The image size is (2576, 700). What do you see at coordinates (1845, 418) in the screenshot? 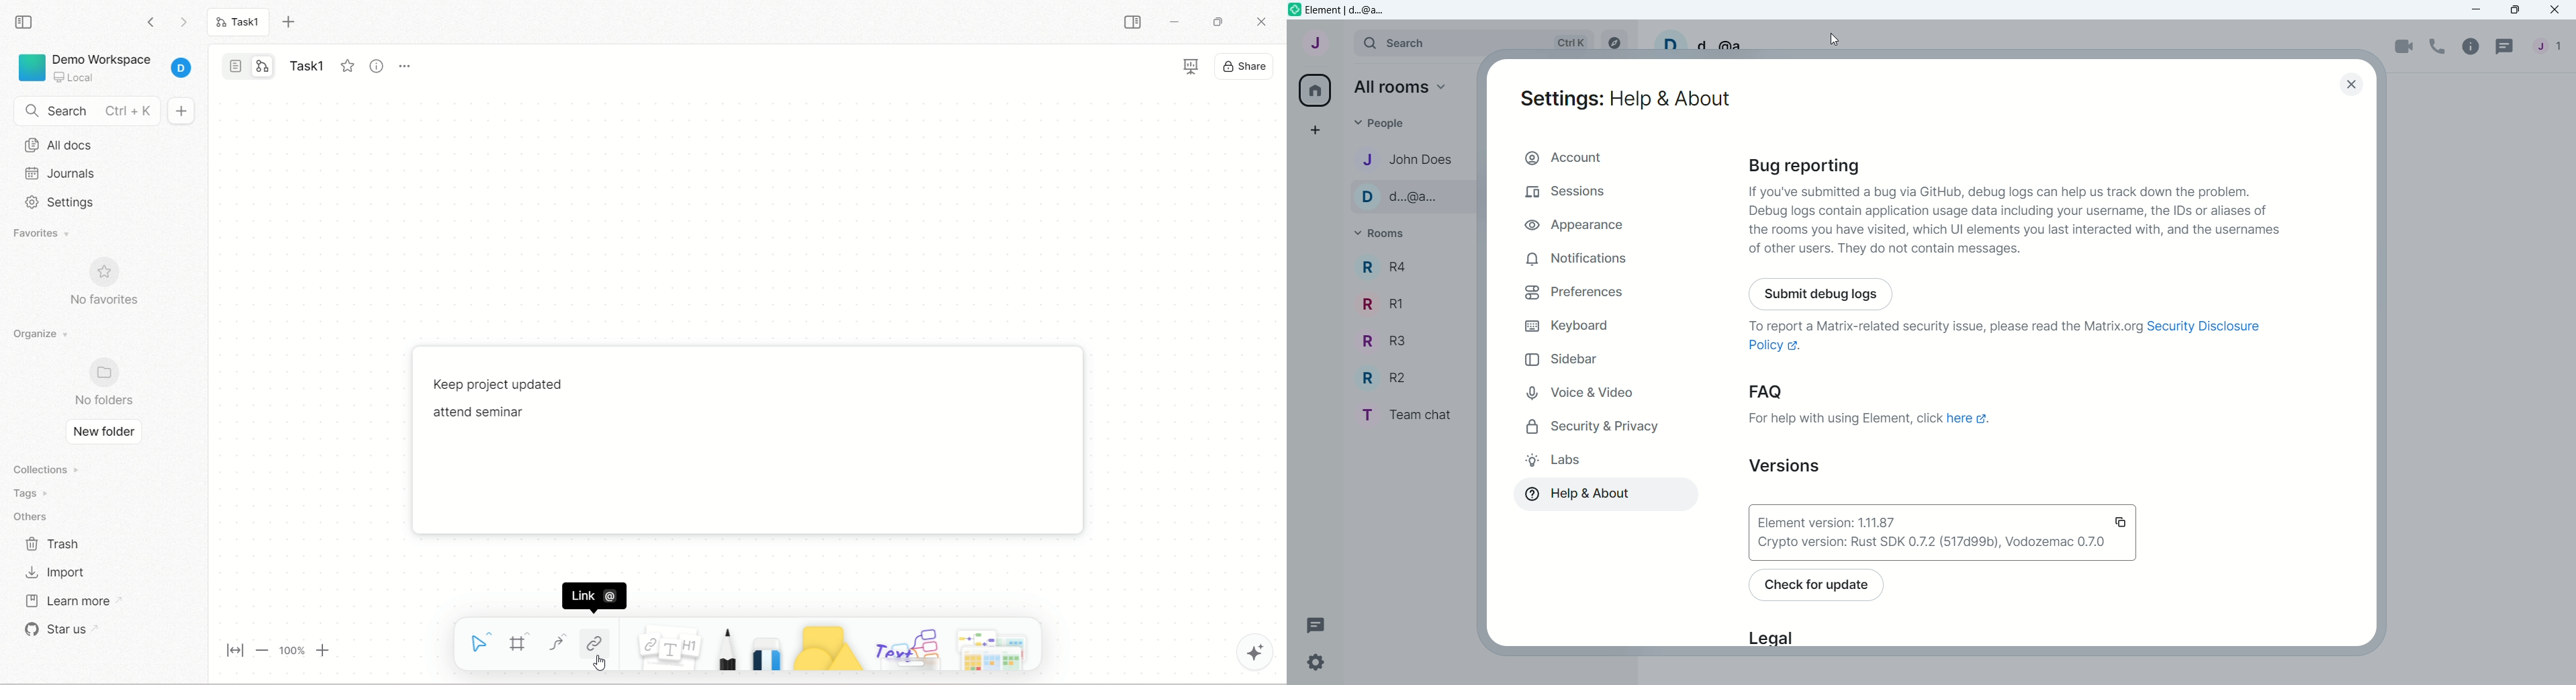
I see `for help with using element click` at bounding box center [1845, 418].